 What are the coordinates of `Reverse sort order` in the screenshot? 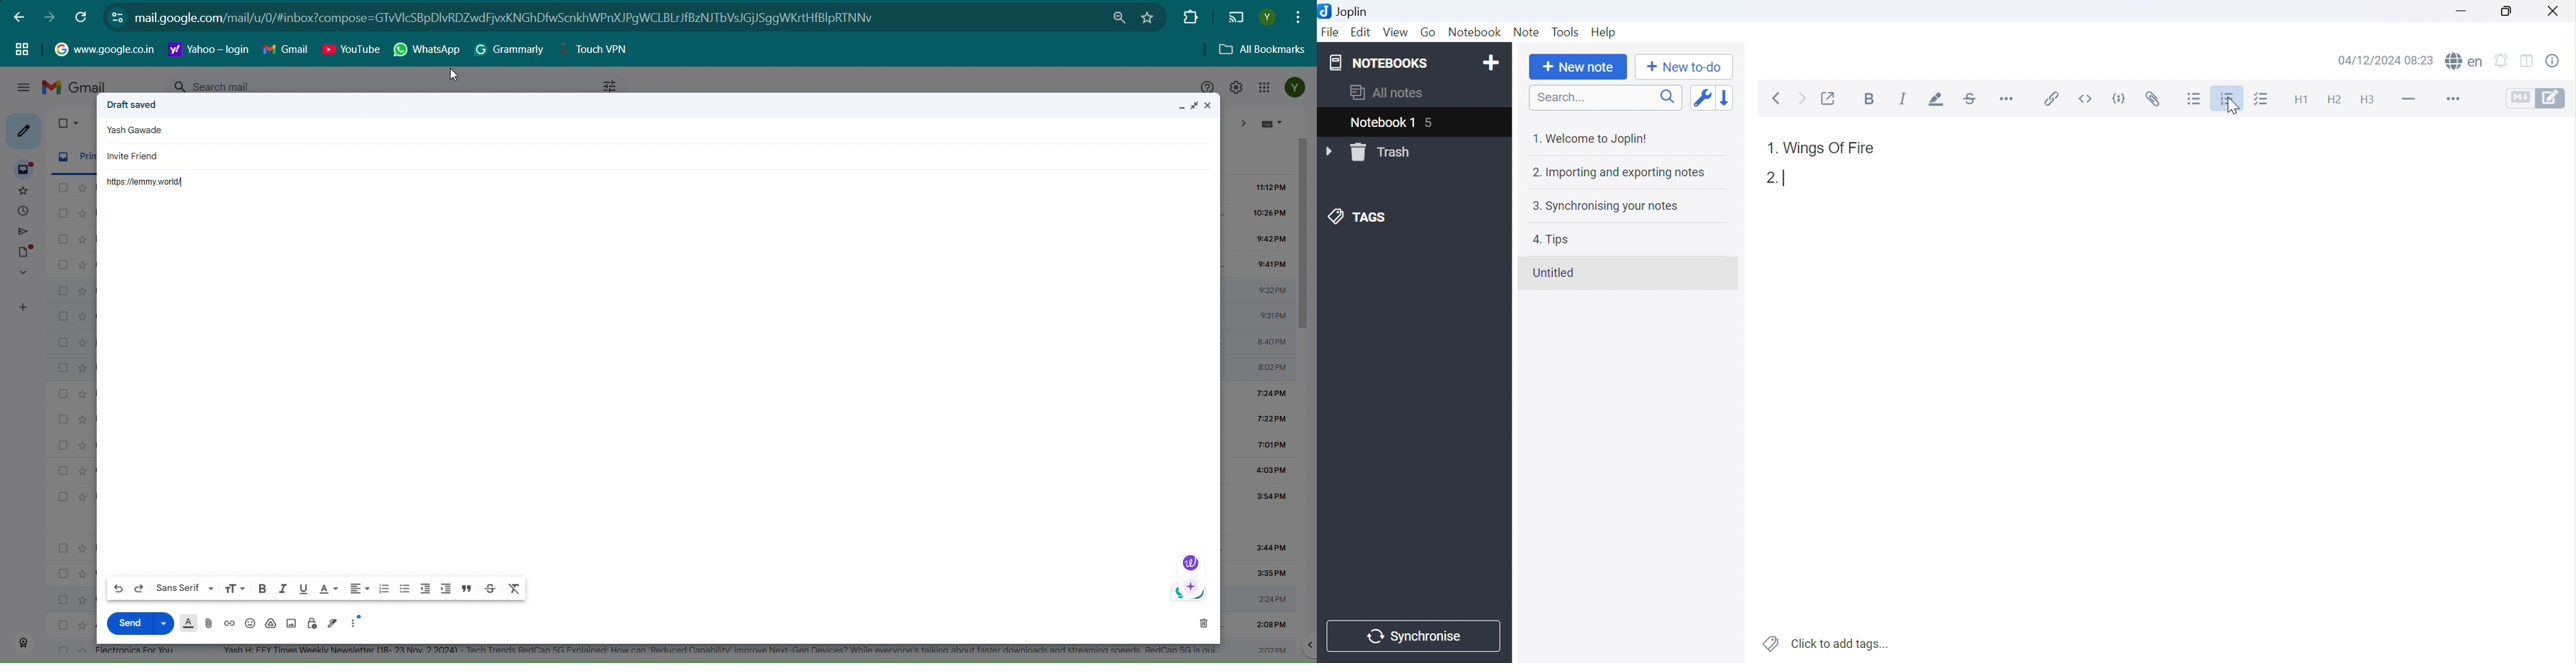 It's located at (1724, 99).